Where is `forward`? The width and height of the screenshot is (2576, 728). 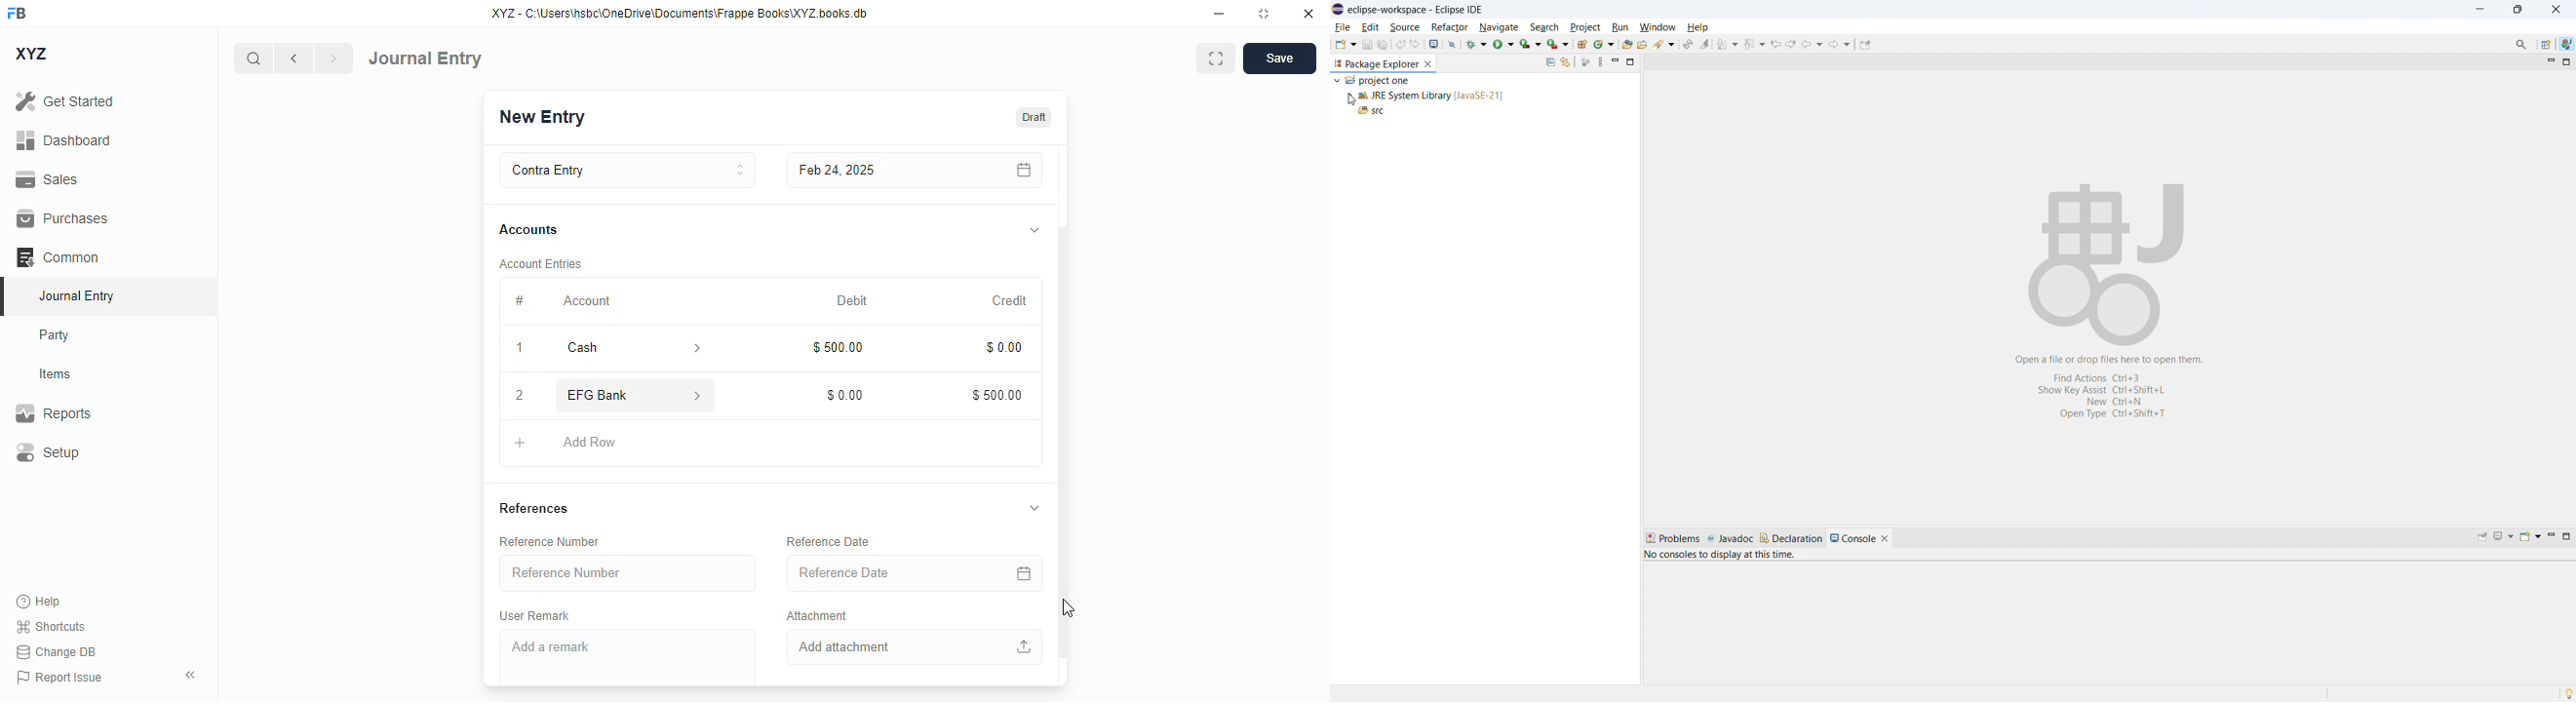
forward is located at coordinates (1840, 43).